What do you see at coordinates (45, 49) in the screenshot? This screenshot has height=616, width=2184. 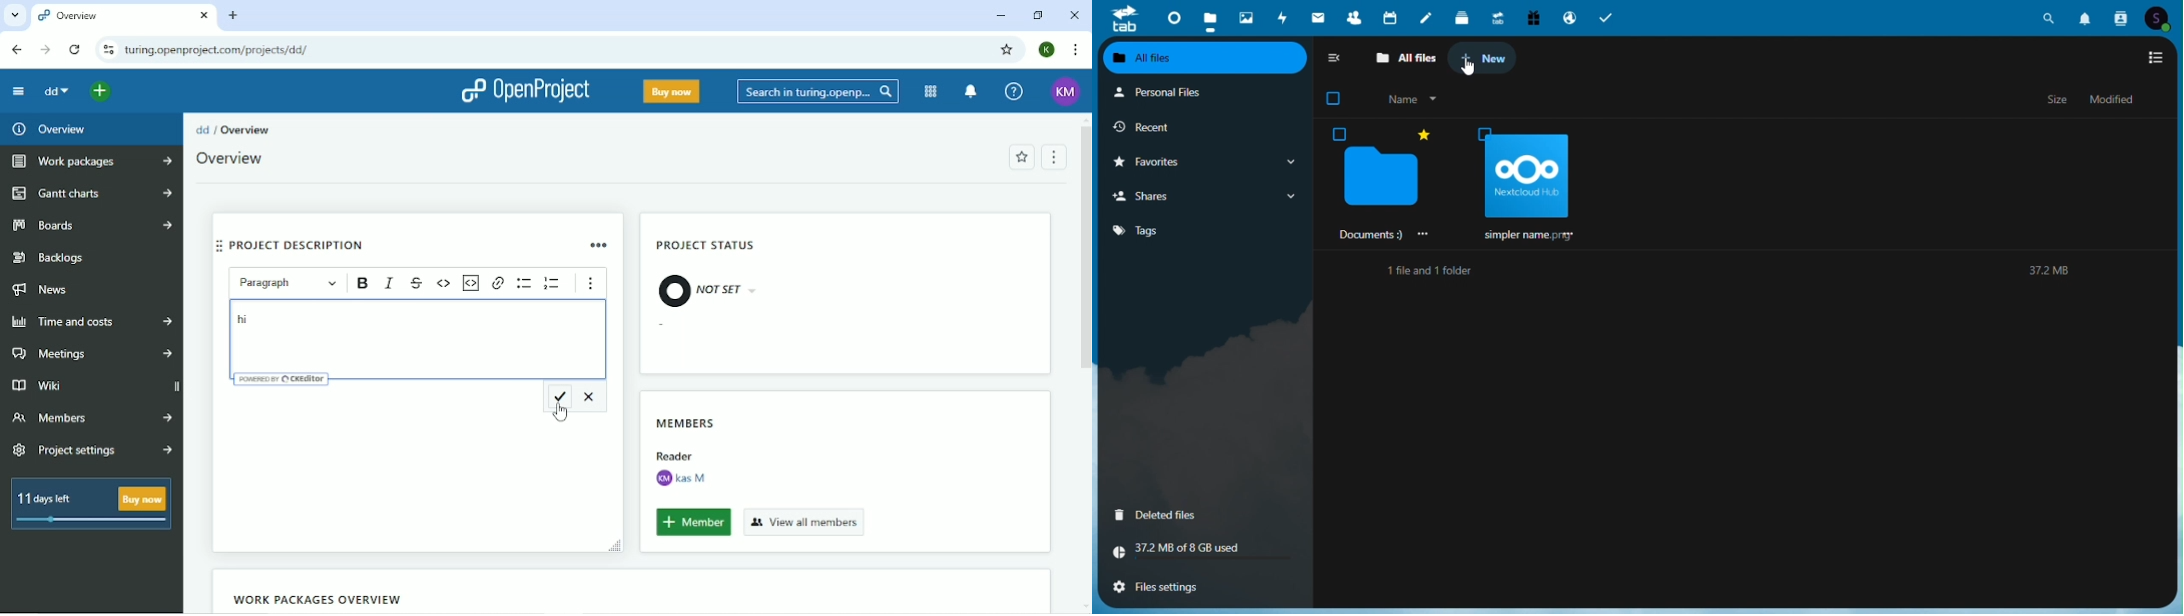 I see `Forward` at bounding box center [45, 49].